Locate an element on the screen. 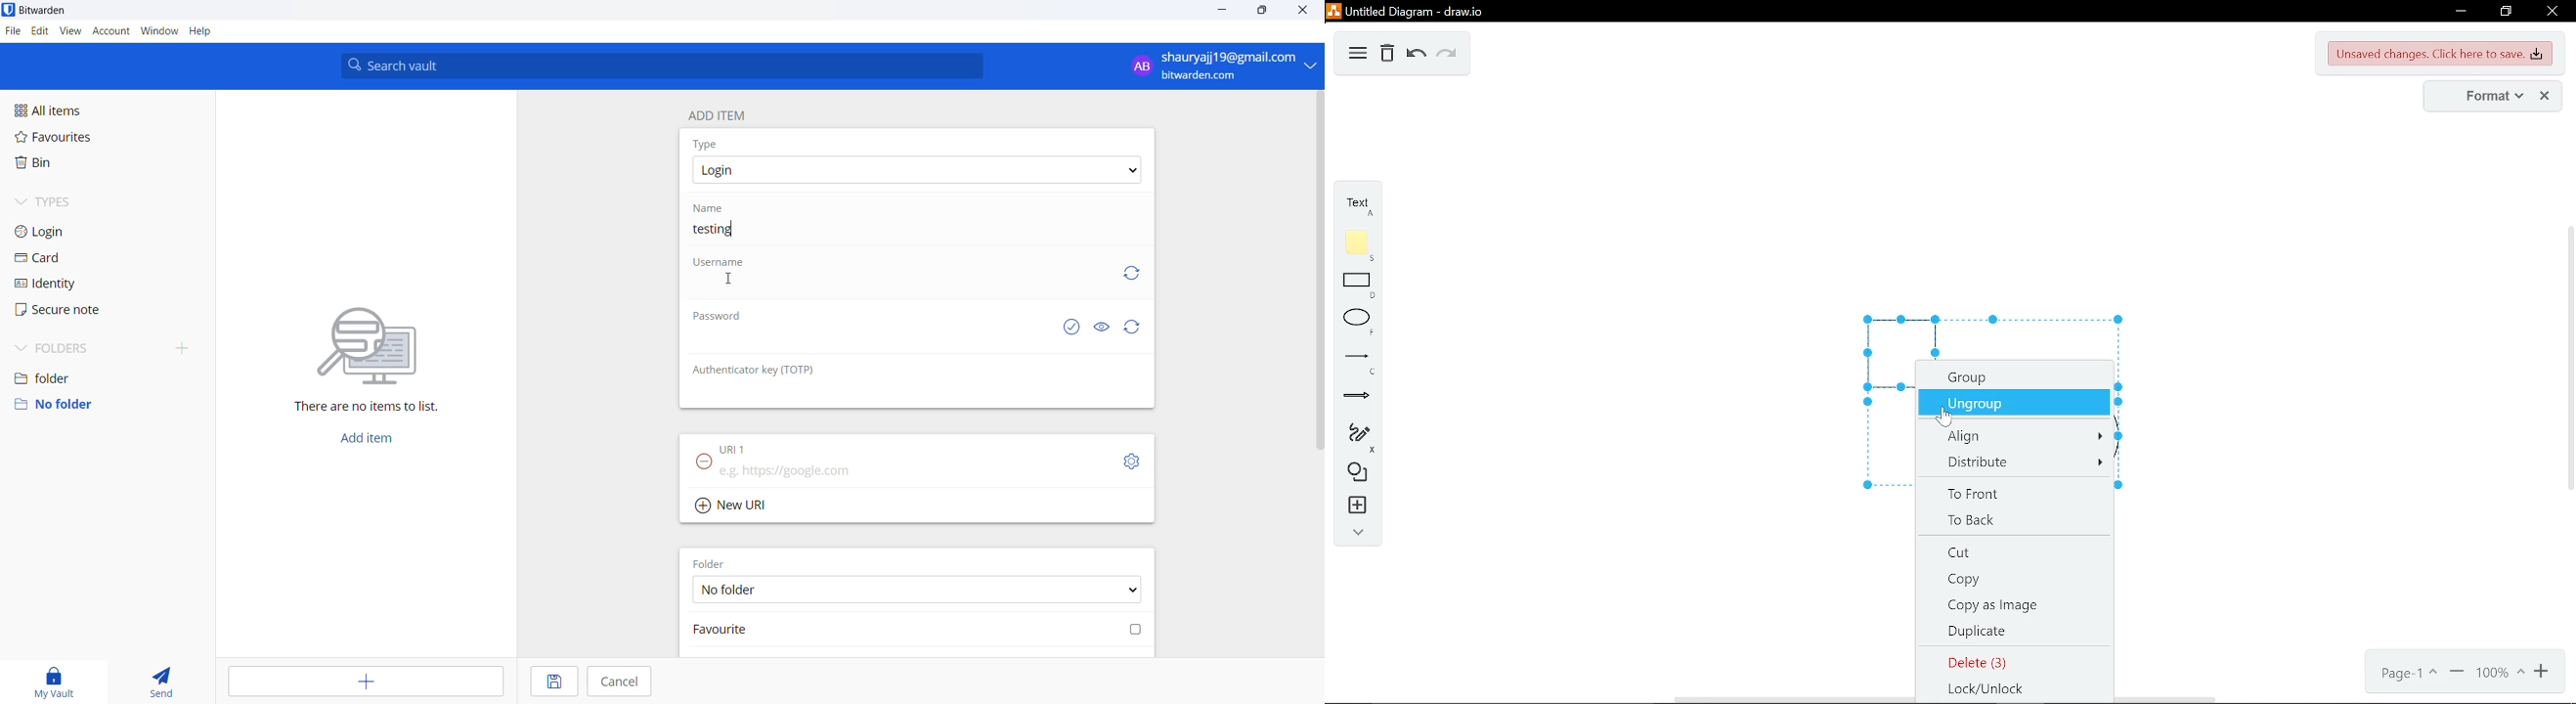 Image resolution: width=2576 pixels, height=728 pixels. distribute is located at coordinates (2019, 462).